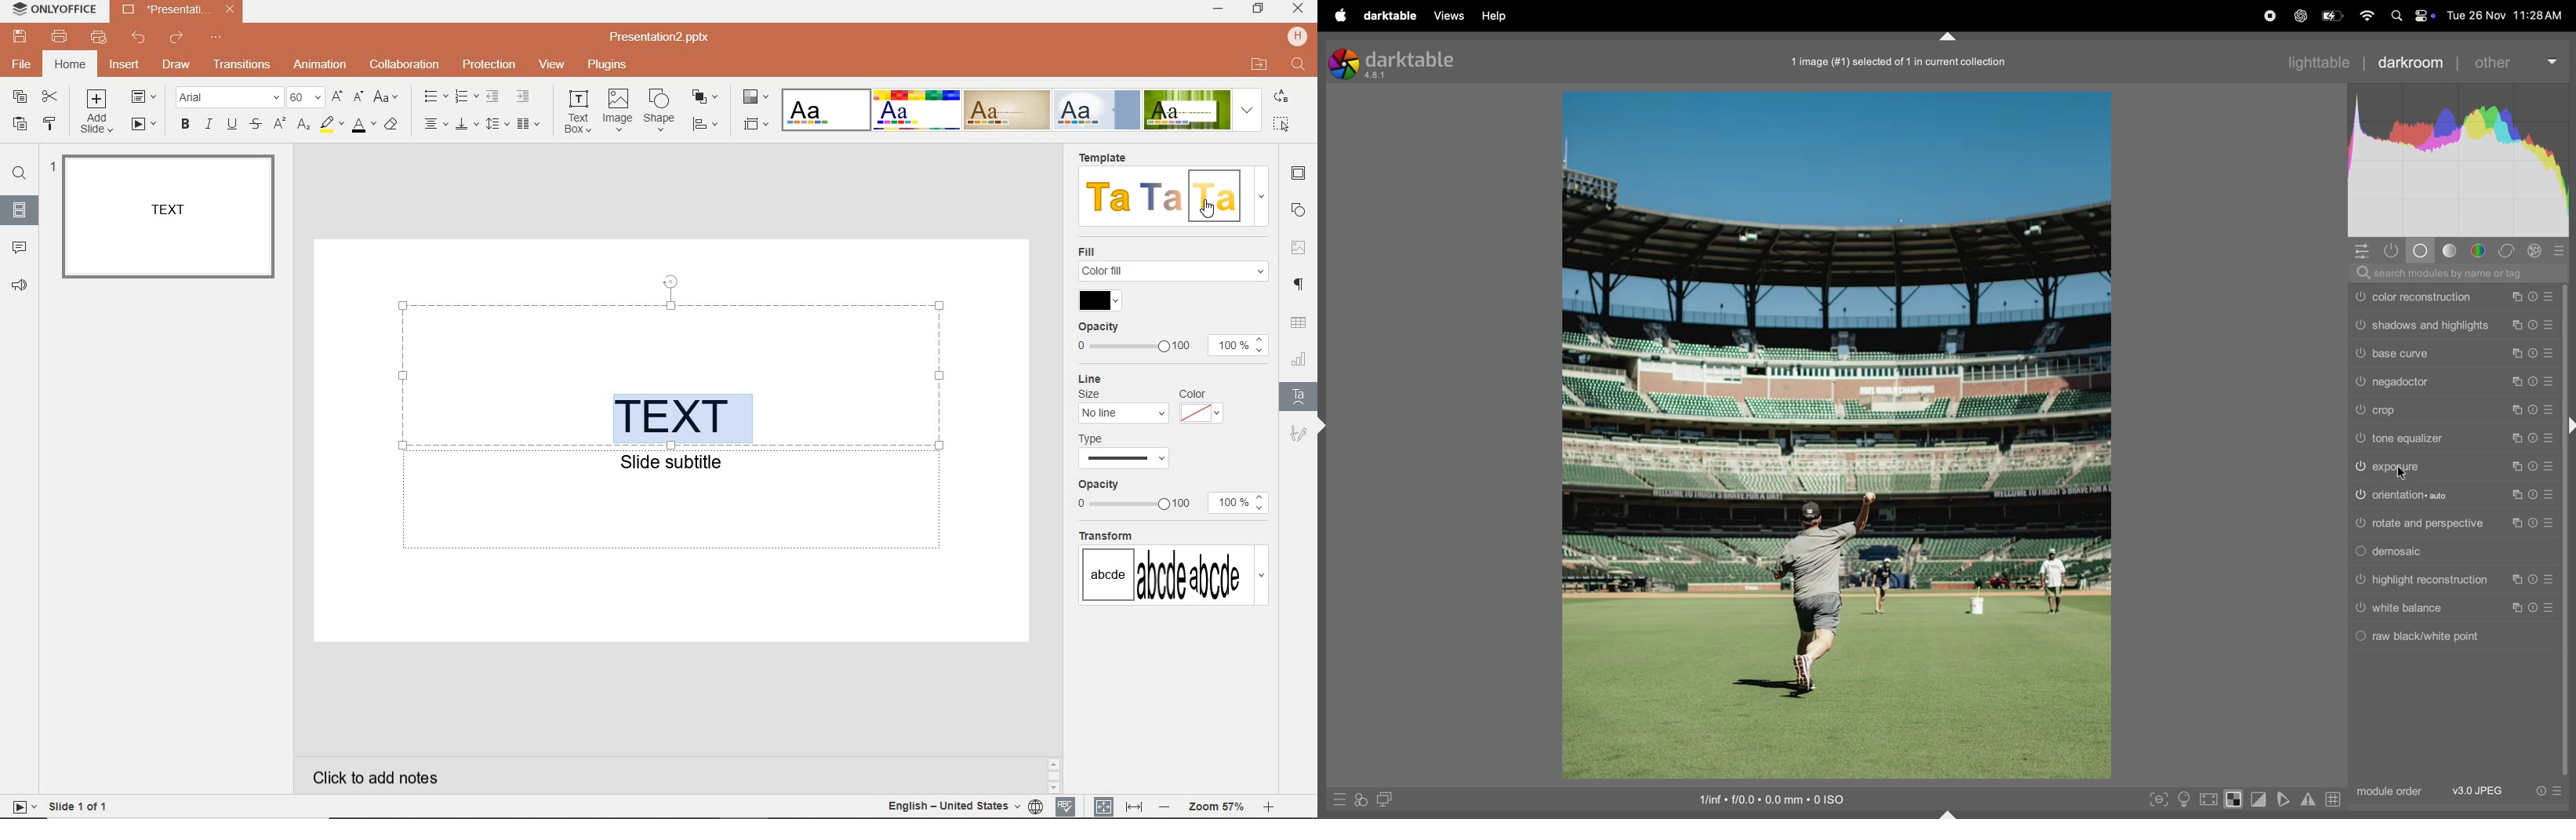 Image resolution: width=2576 pixels, height=840 pixels. Describe the element at coordinates (664, 37) in the screenshot. I see `FILE NAME` at that location.